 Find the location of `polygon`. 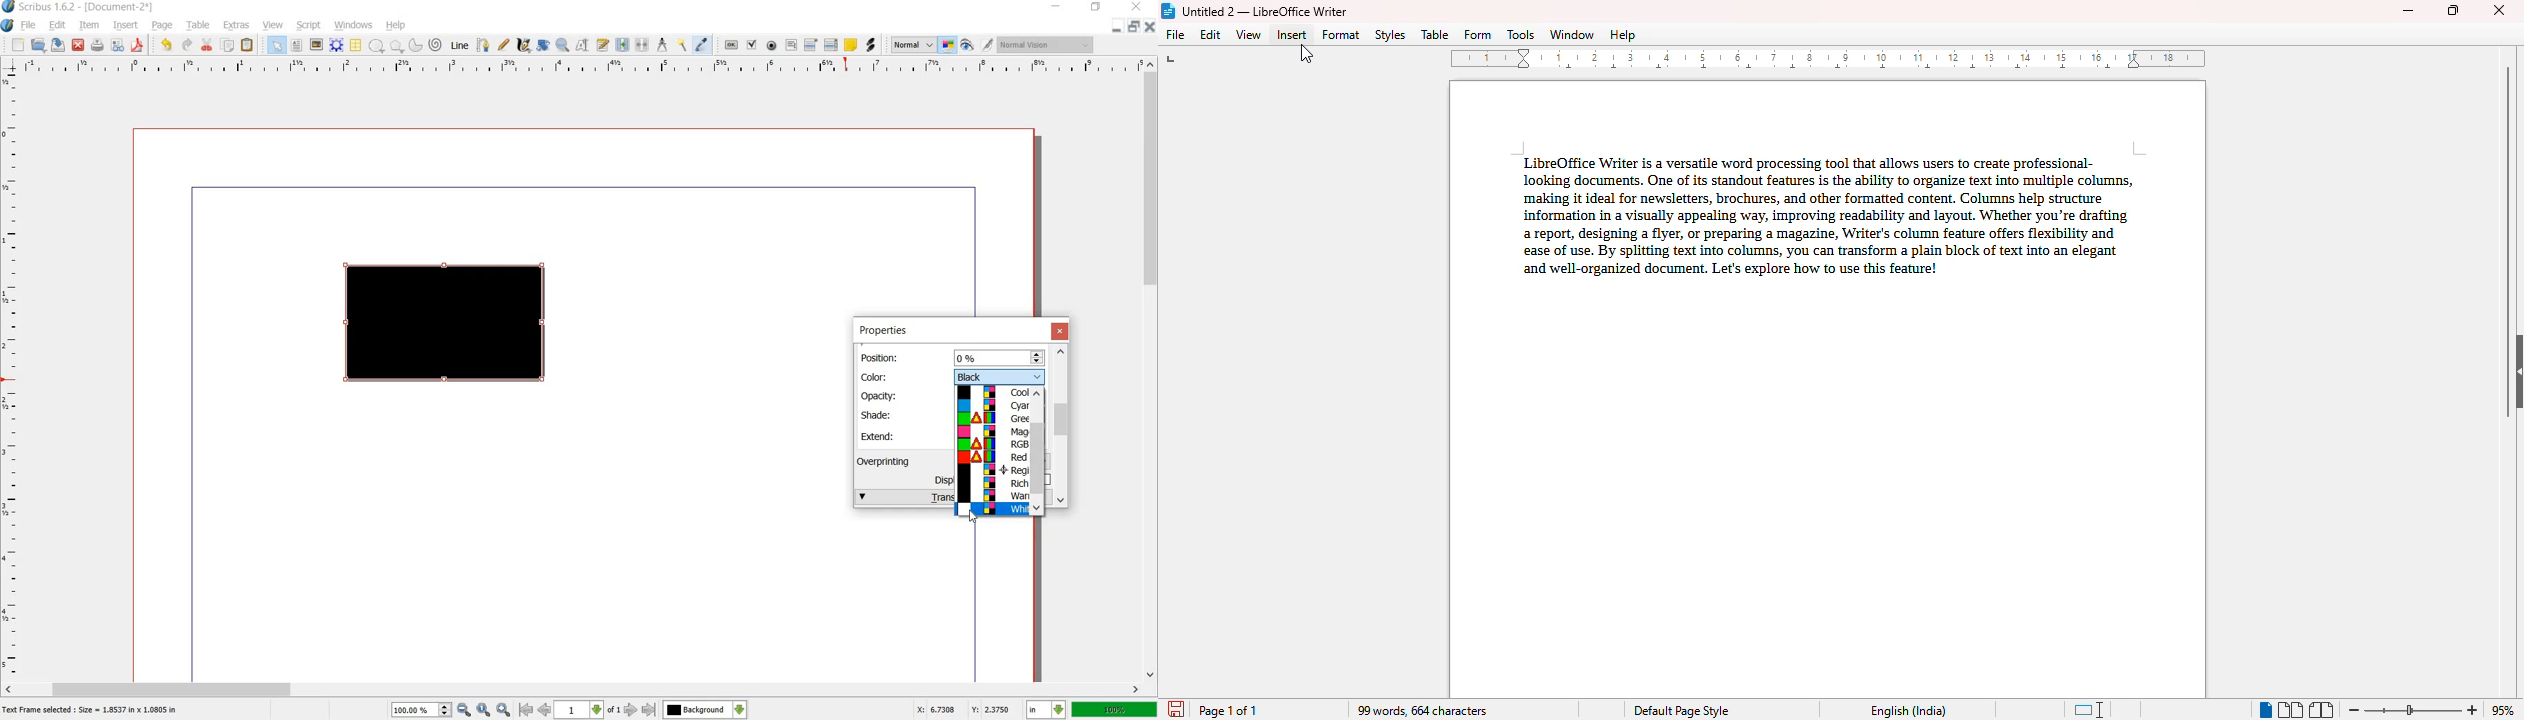

polygon is located at coordinates (394, 46).